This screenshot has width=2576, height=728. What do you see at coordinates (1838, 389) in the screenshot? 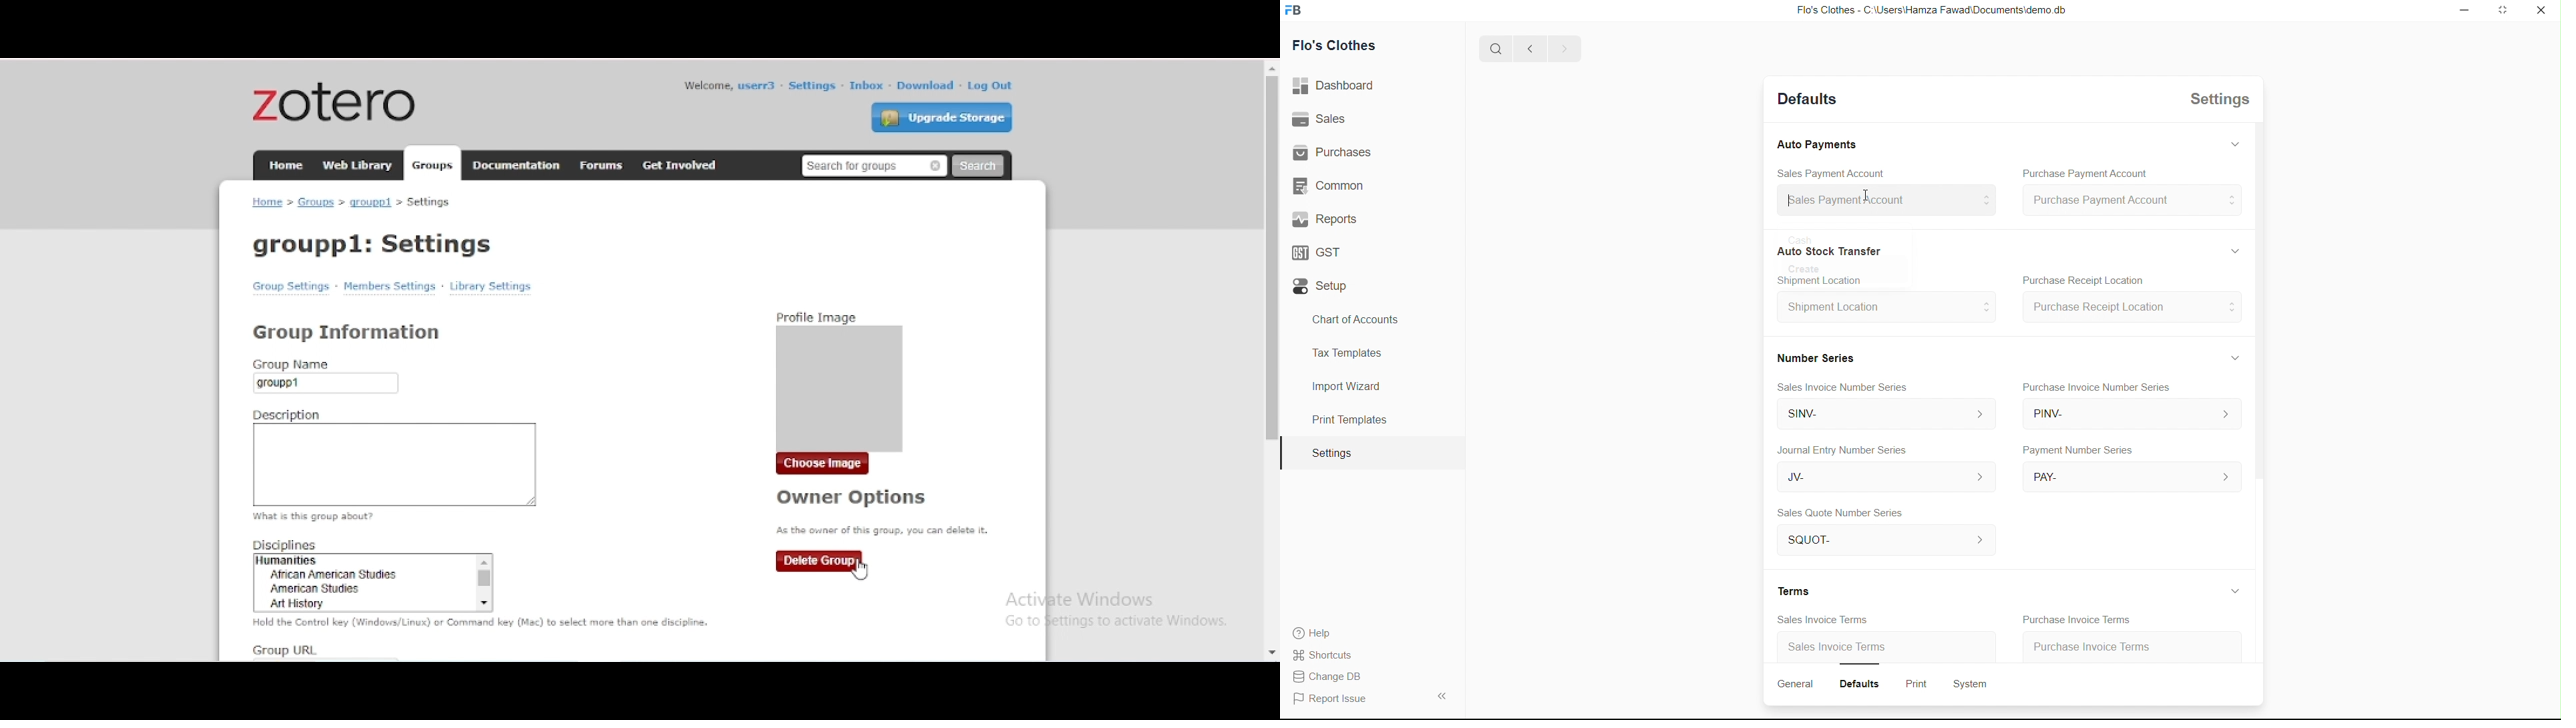
I see `Sales Invoice Number Series` at bounding box center [1838, 389].